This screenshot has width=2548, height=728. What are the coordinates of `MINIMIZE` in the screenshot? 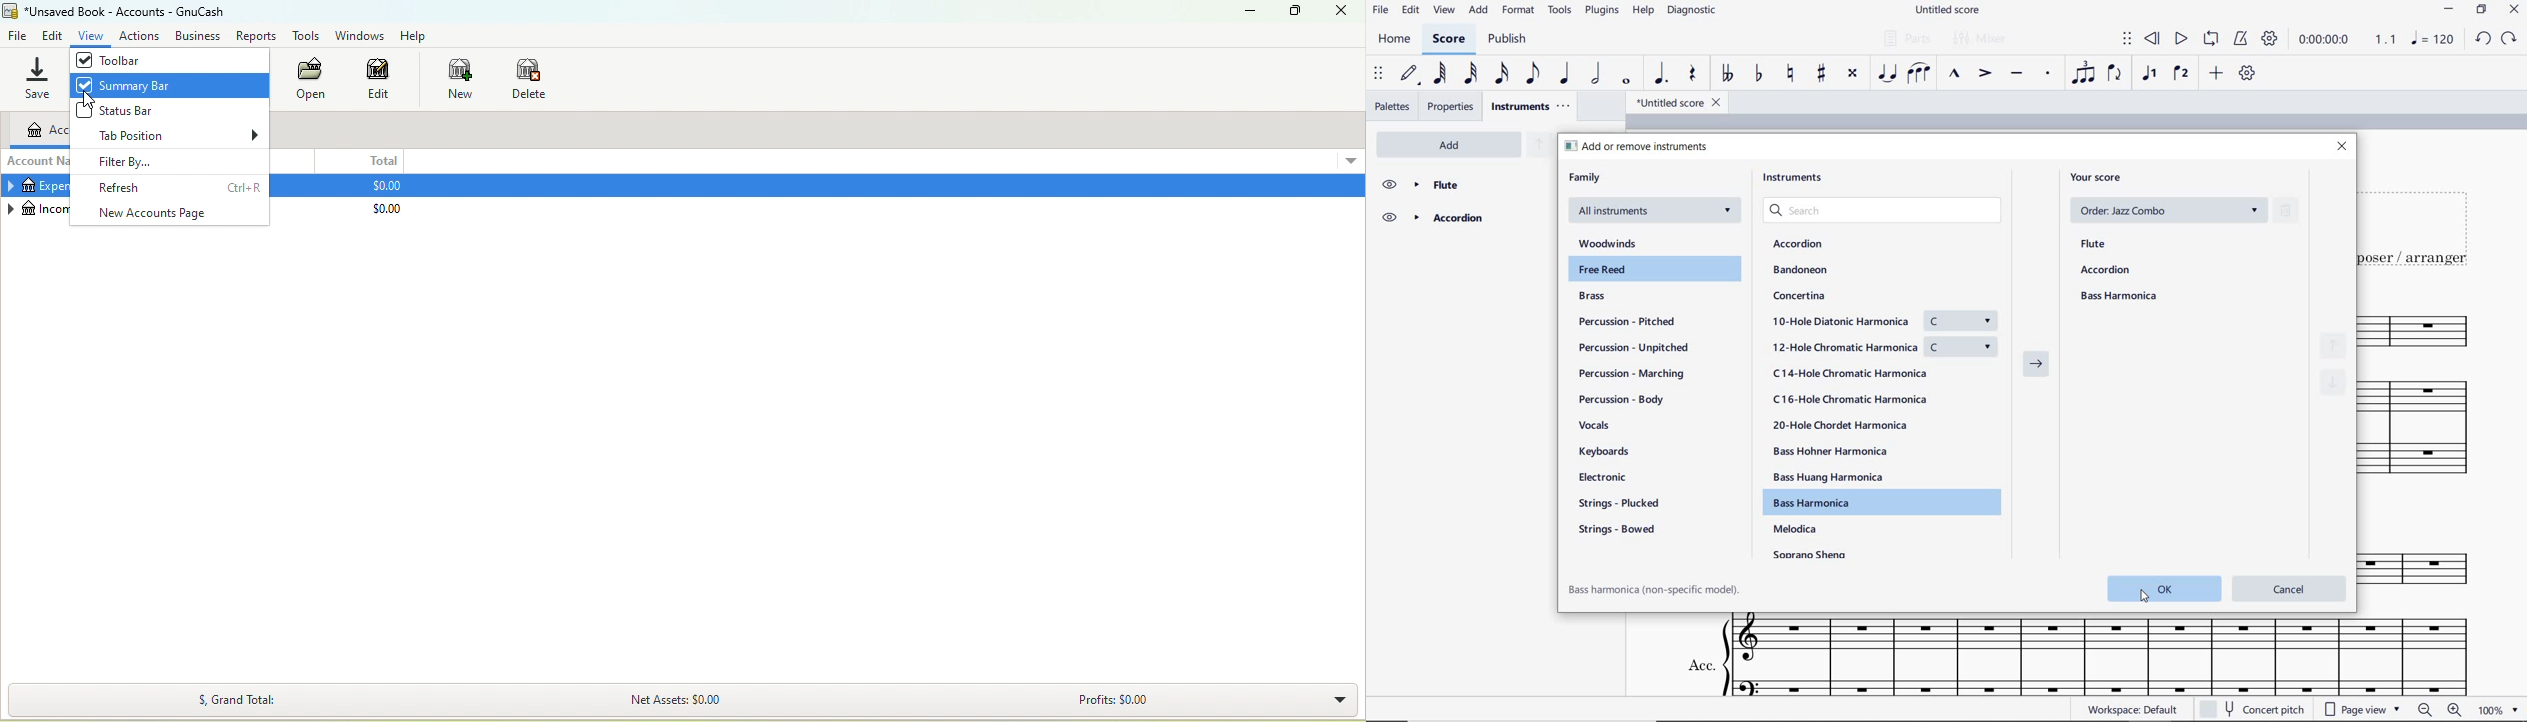 It's located at (2451, 9).